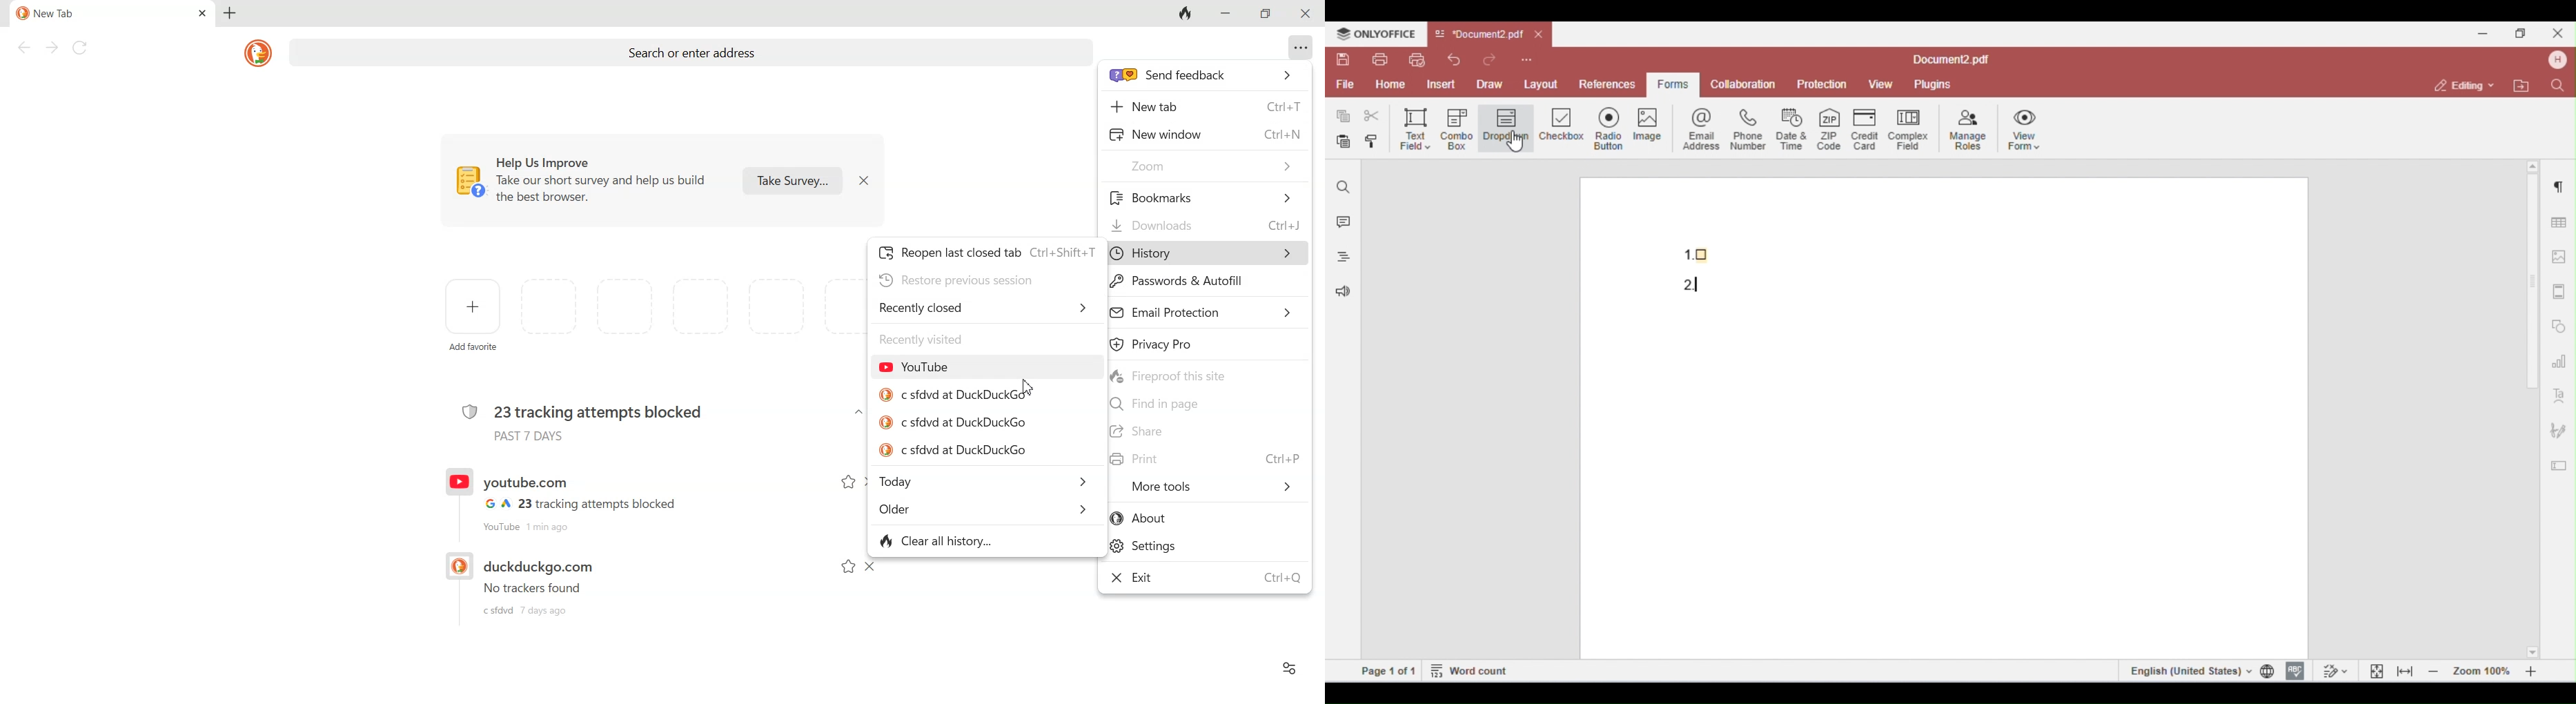 This screenshot has width=2576, height=728. I want to click on More Tools, so click(1206, 484).